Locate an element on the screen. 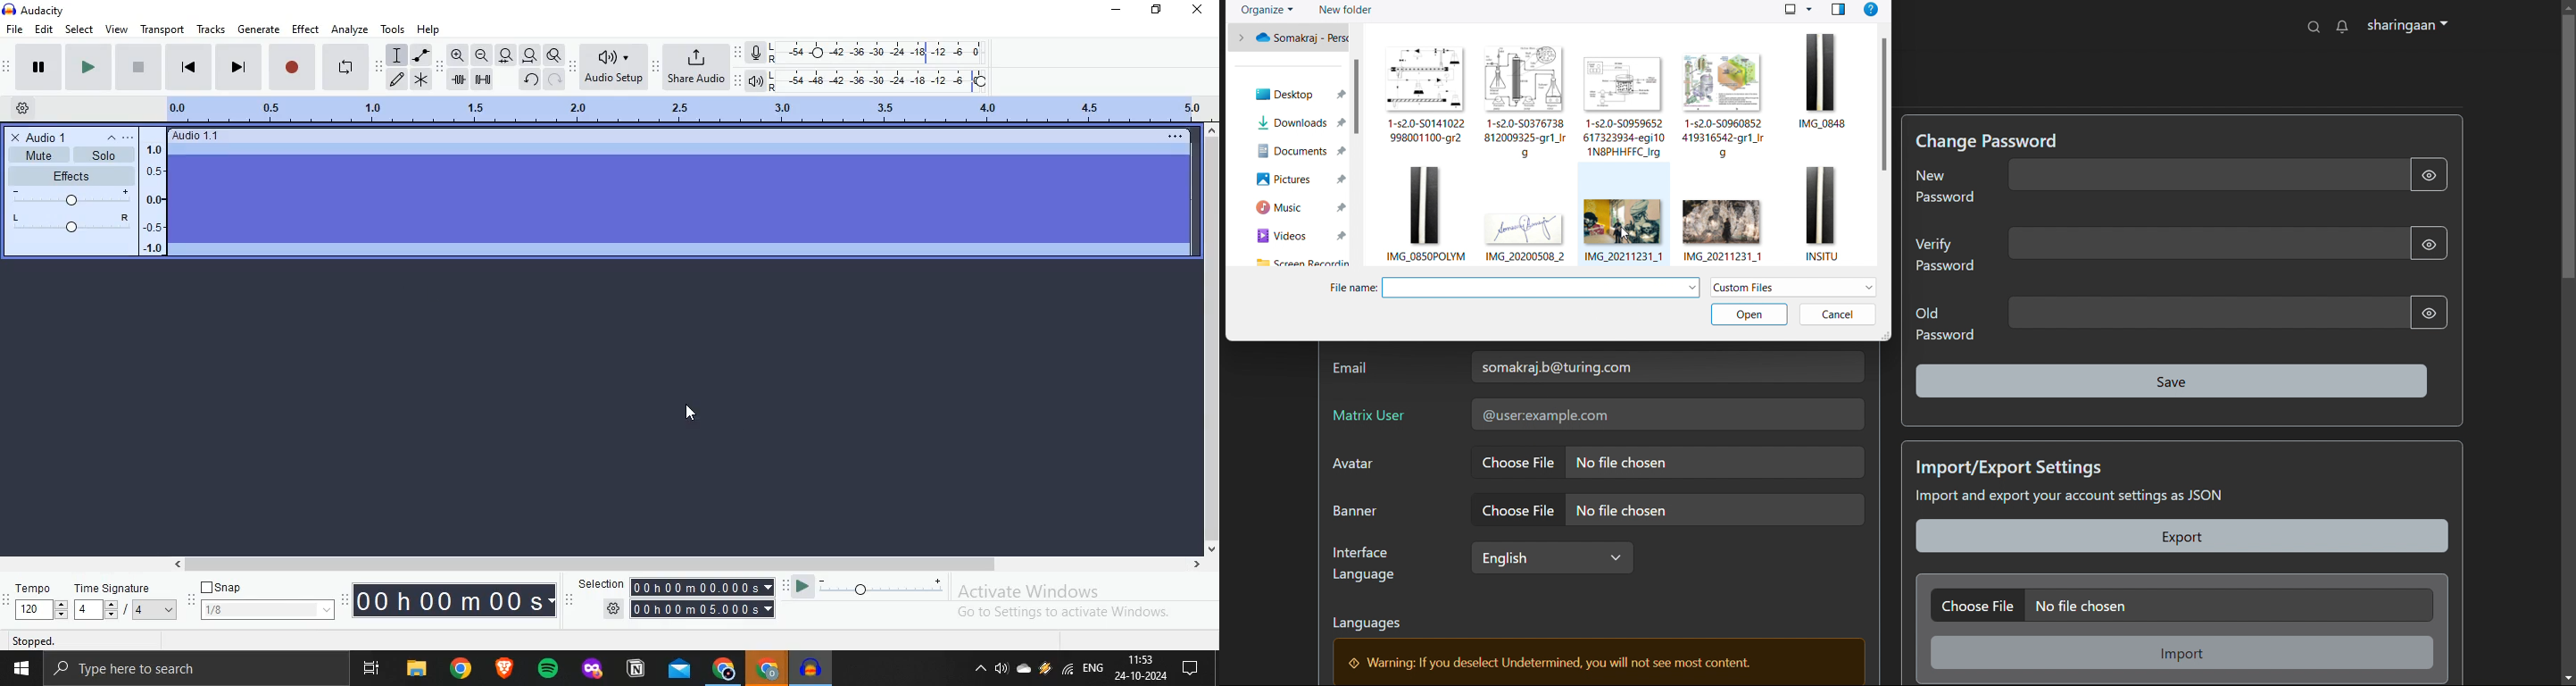 The height and width of the screenshot is (700, 2576). Verify Password is located at coordinates (1945, 258).